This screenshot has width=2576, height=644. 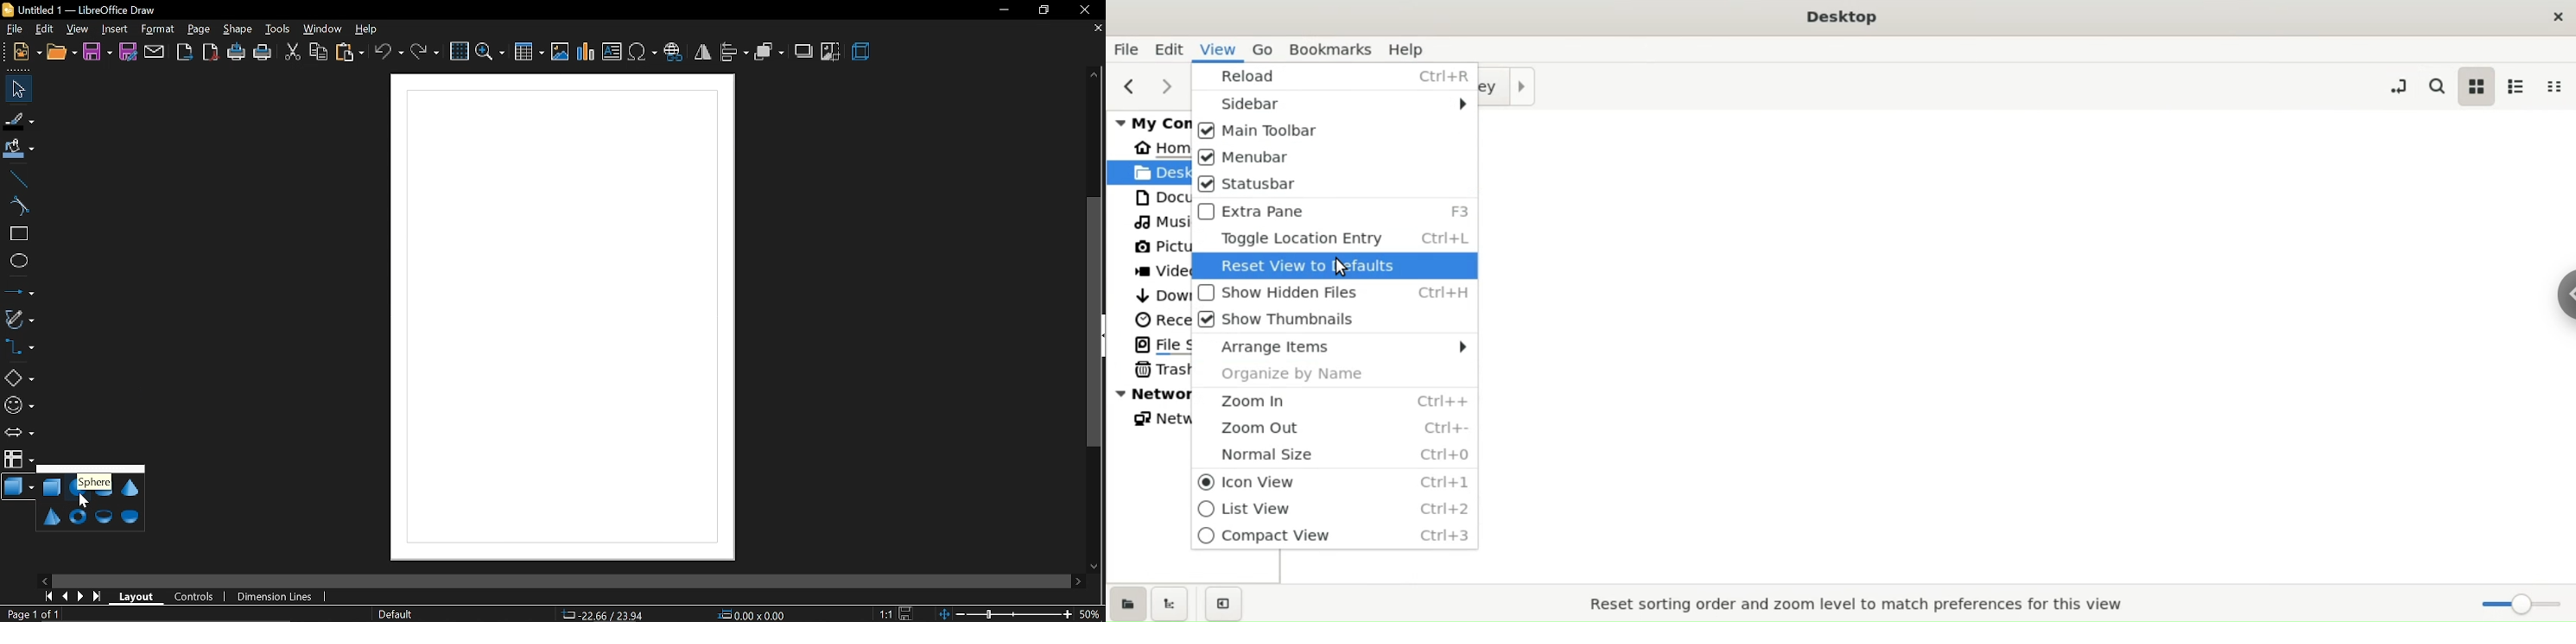 What do you see at coordinates (53, 517) in the screenshot?
I see `pyramid` at bounding box center [53, 517].